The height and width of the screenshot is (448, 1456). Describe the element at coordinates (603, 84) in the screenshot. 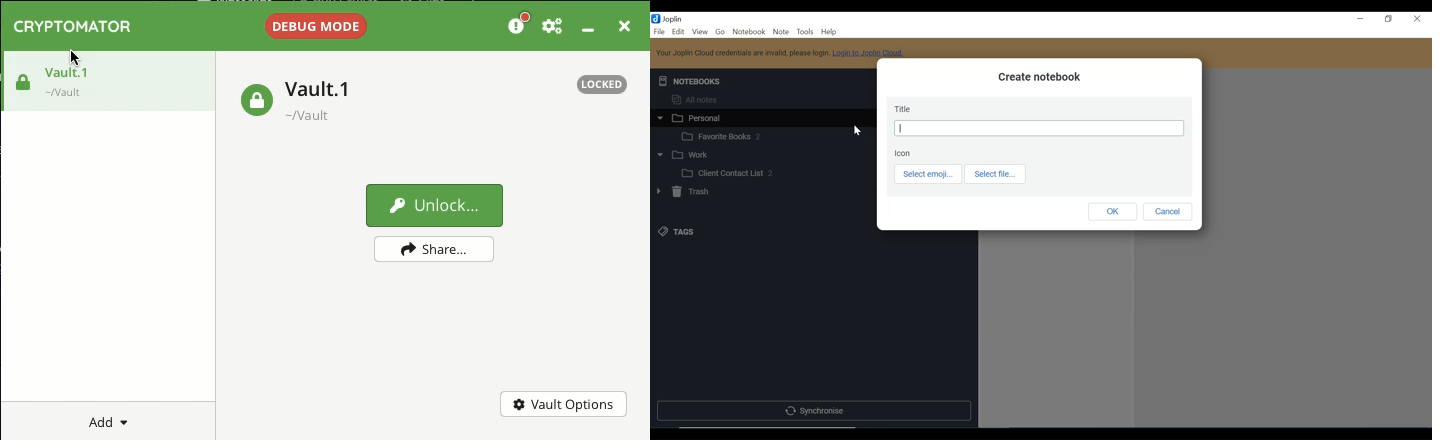

I see `LOCKED` at that location.